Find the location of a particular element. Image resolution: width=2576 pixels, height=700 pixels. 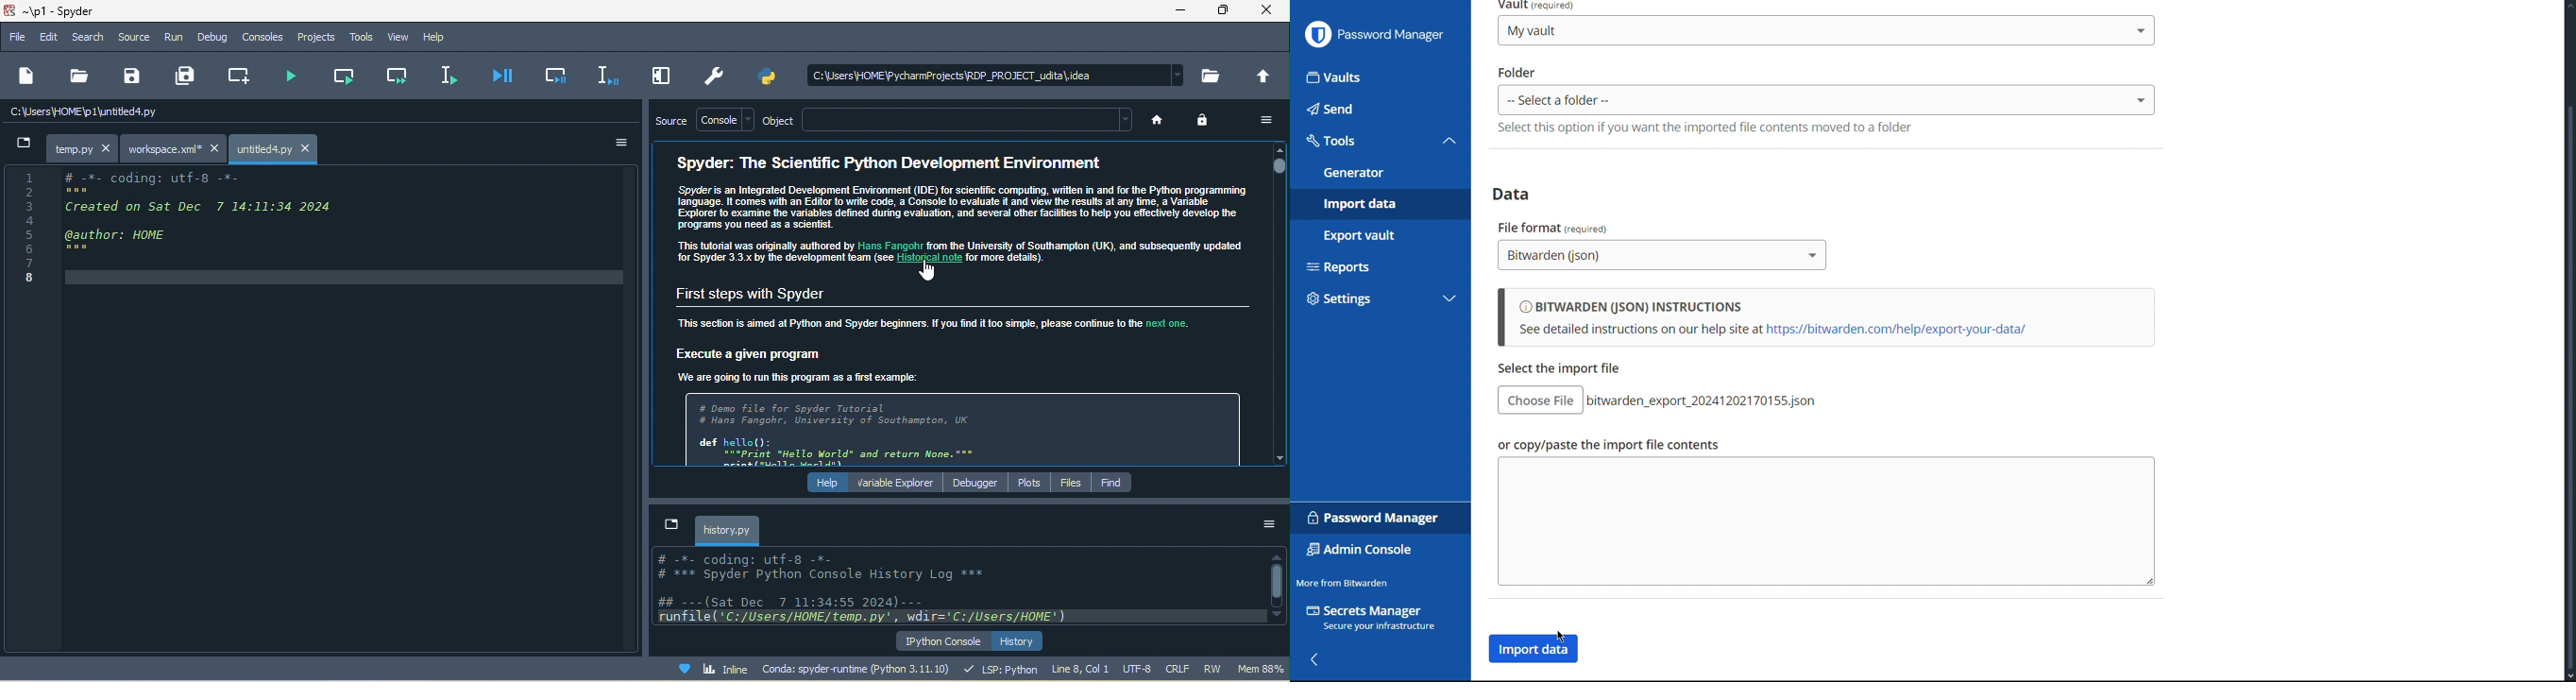

pythonpath manager is located at coordinates (771, 76).